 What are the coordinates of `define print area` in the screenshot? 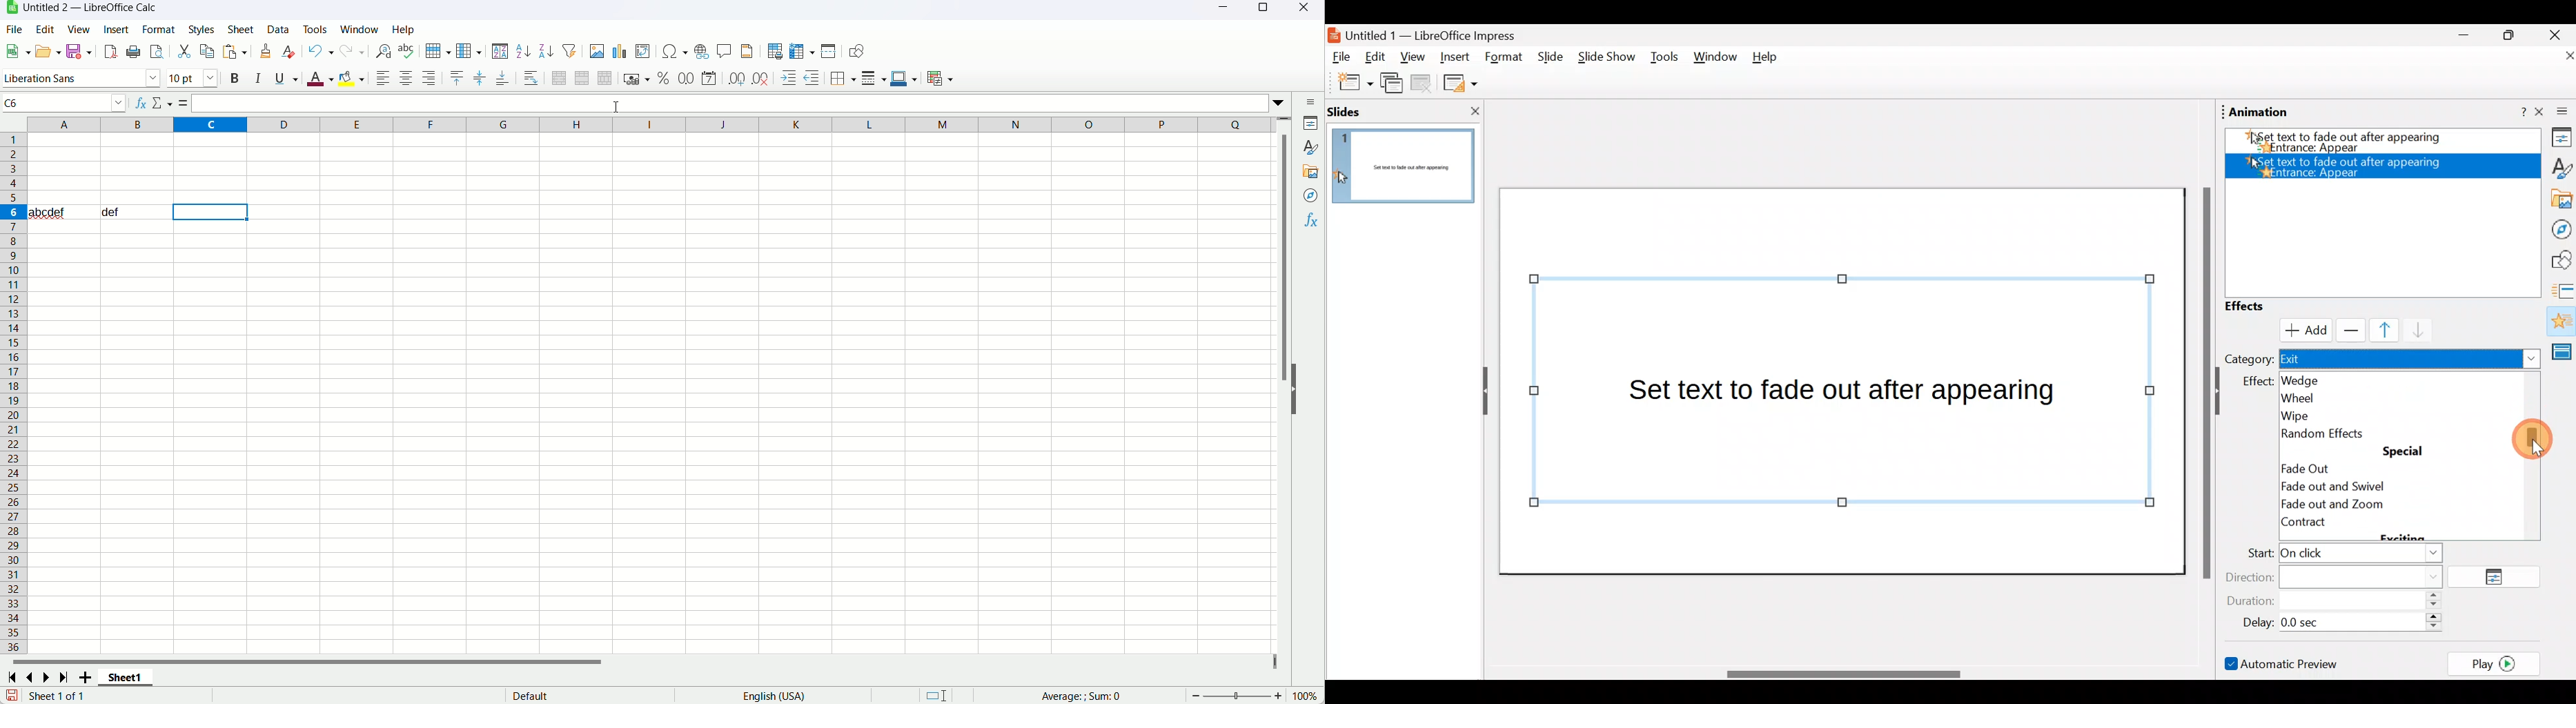 It's located at (774, 52).